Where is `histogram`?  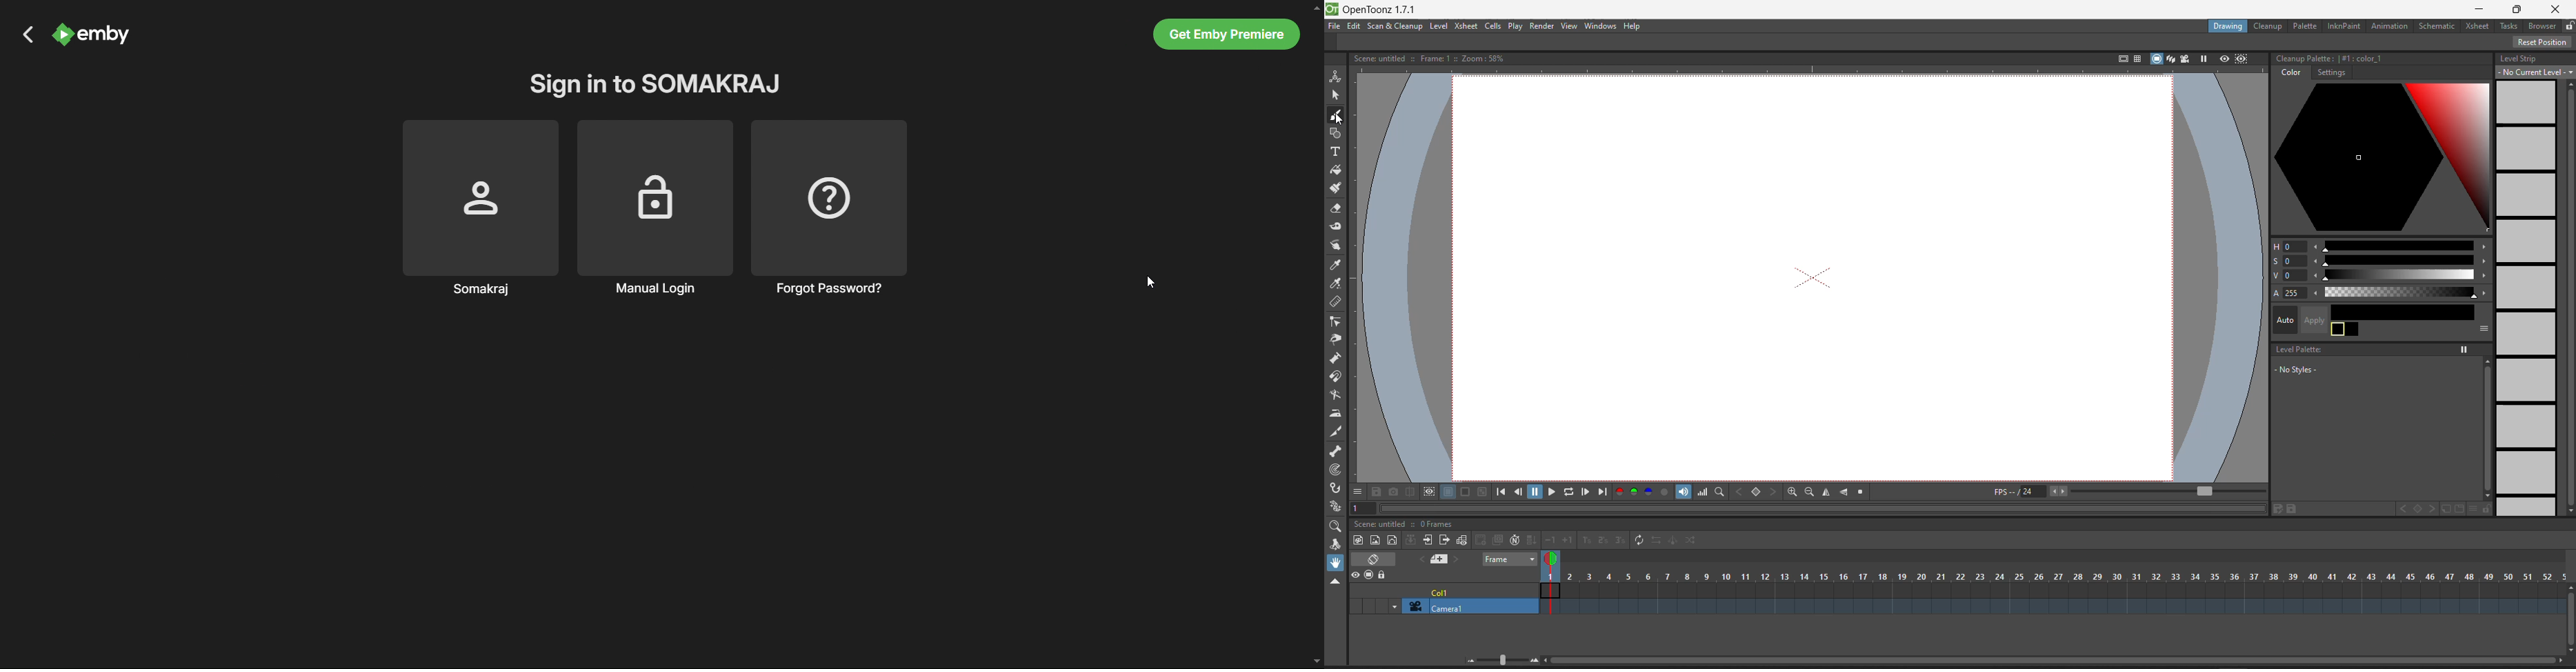
histogram is located at coordinates (1702, 491).